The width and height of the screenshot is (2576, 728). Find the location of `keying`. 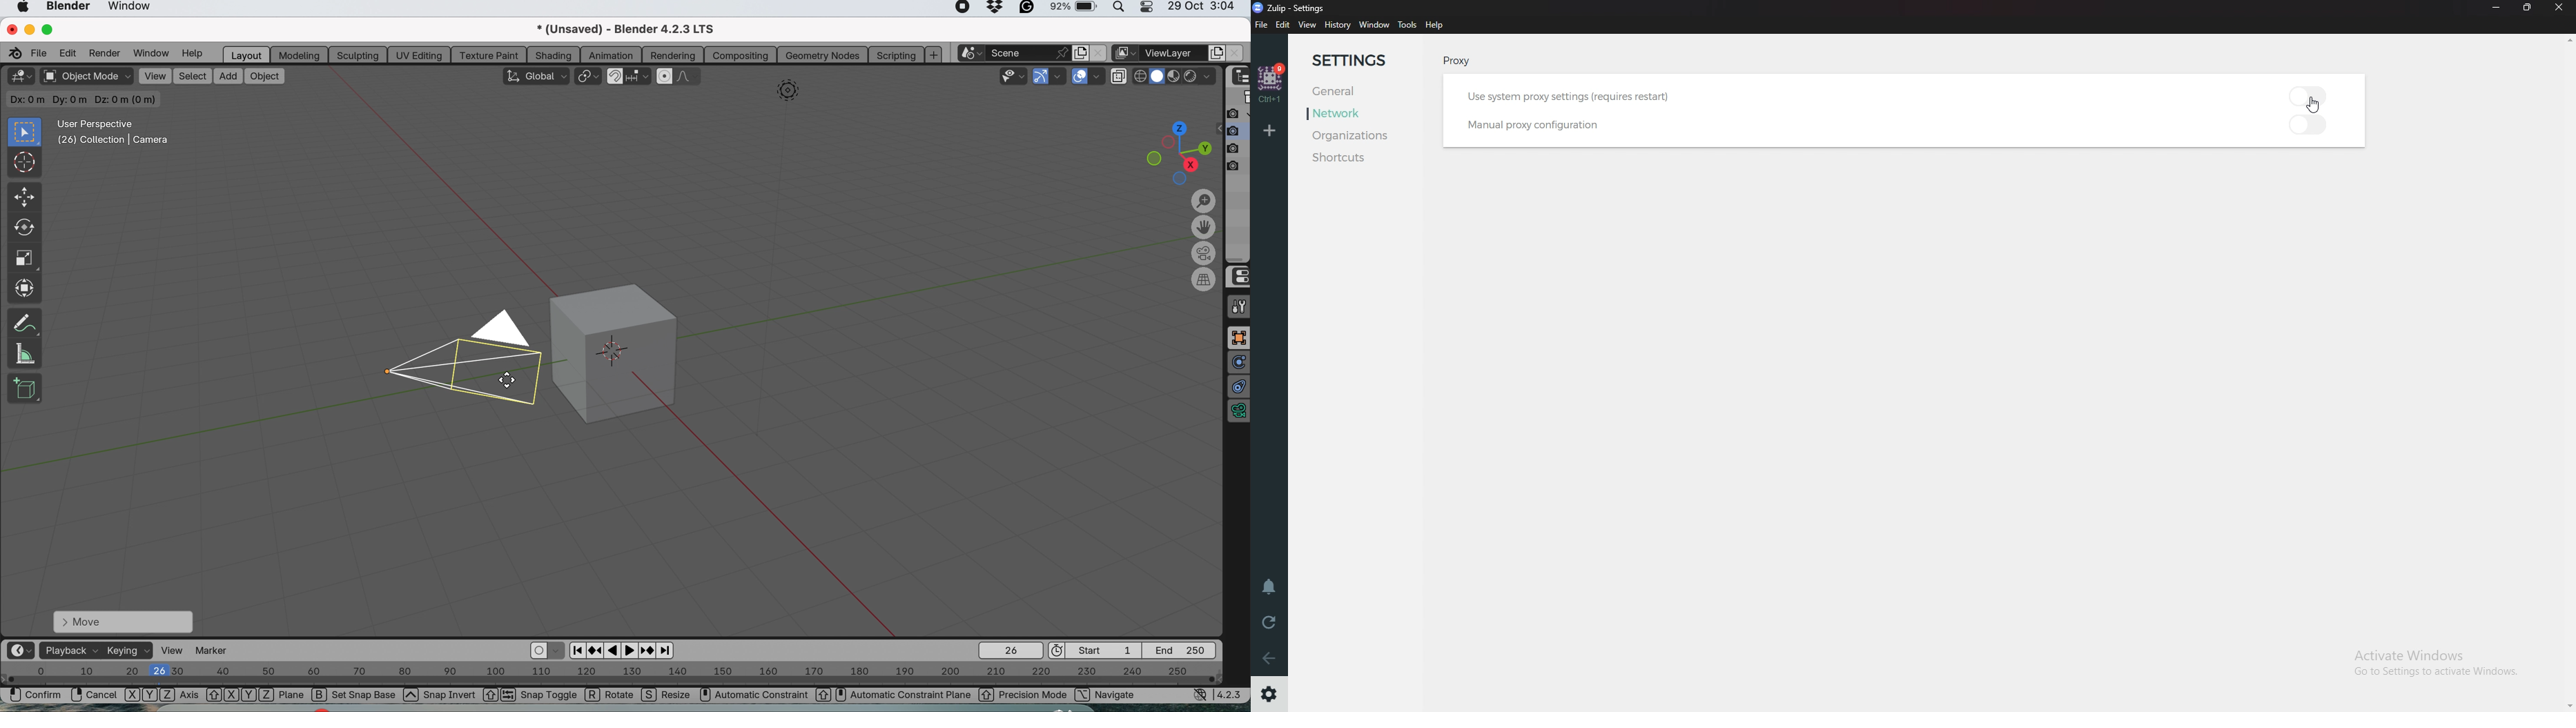

keying is located at coordinates (129, 651).